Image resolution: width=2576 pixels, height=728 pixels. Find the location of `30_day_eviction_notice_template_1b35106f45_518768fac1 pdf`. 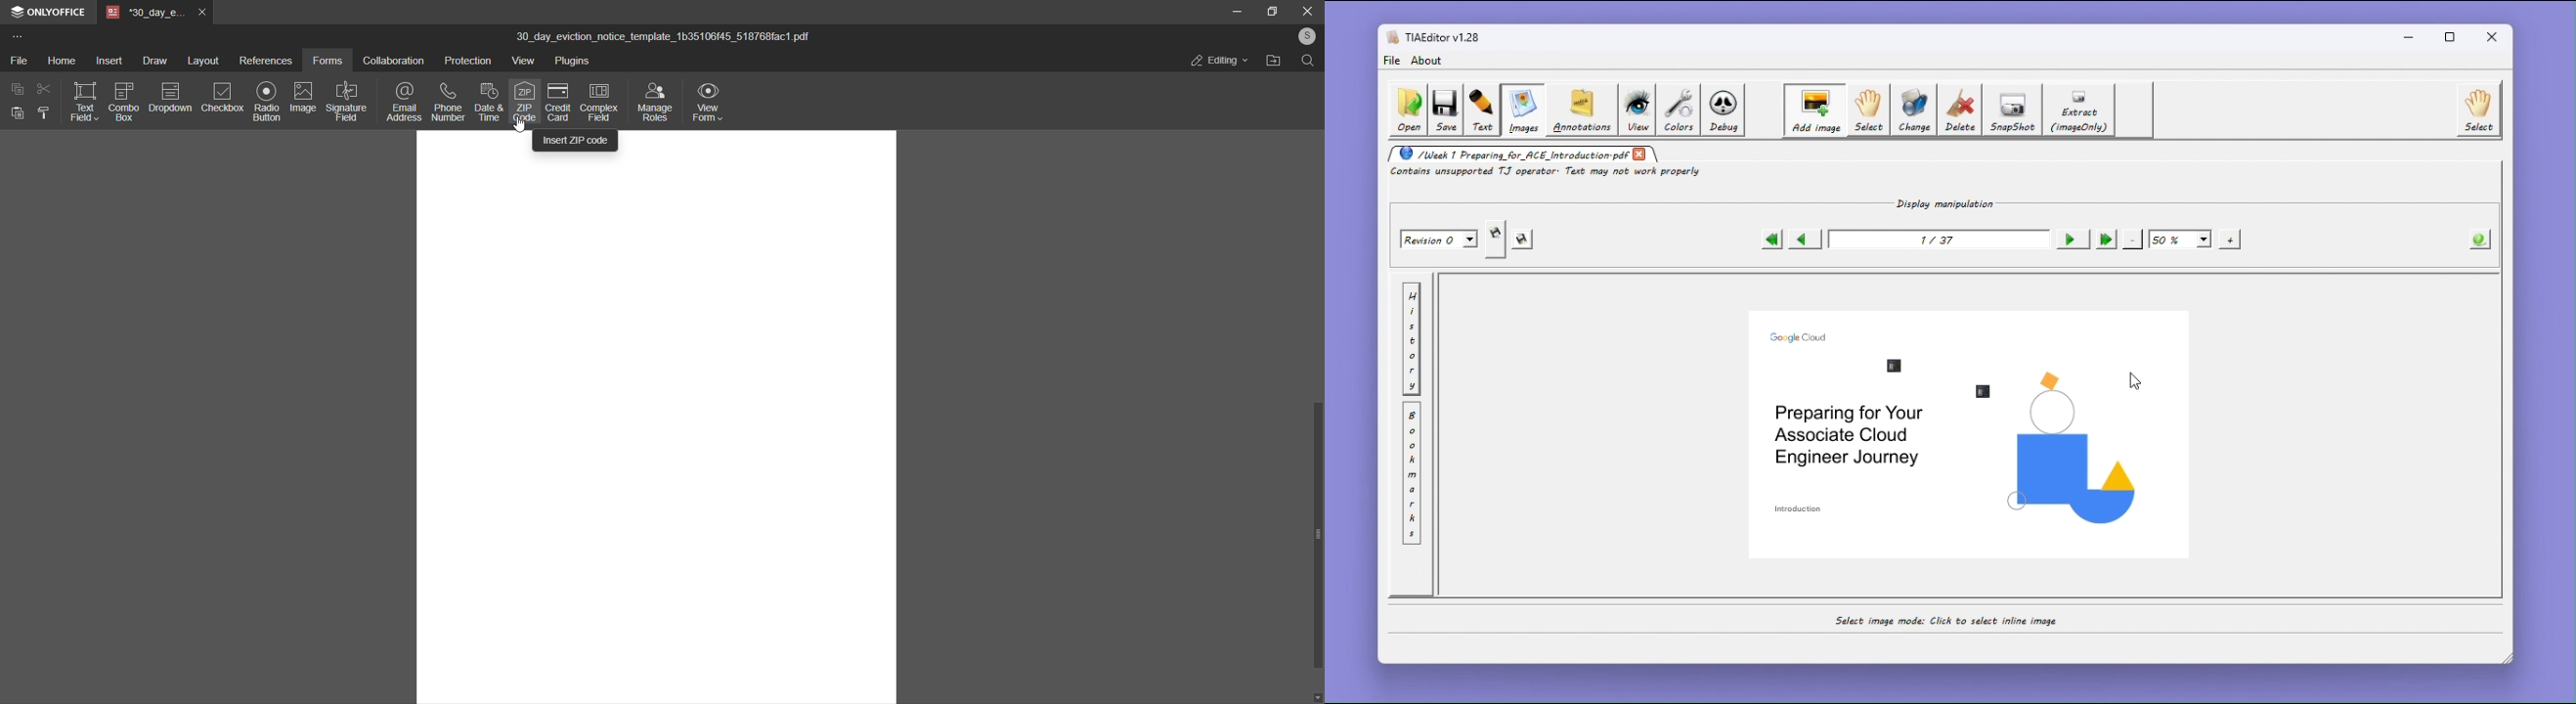

30_day_eviction_notice_template_1b35106f45_518768fac1 pdf is located at coordinates (669, 35).